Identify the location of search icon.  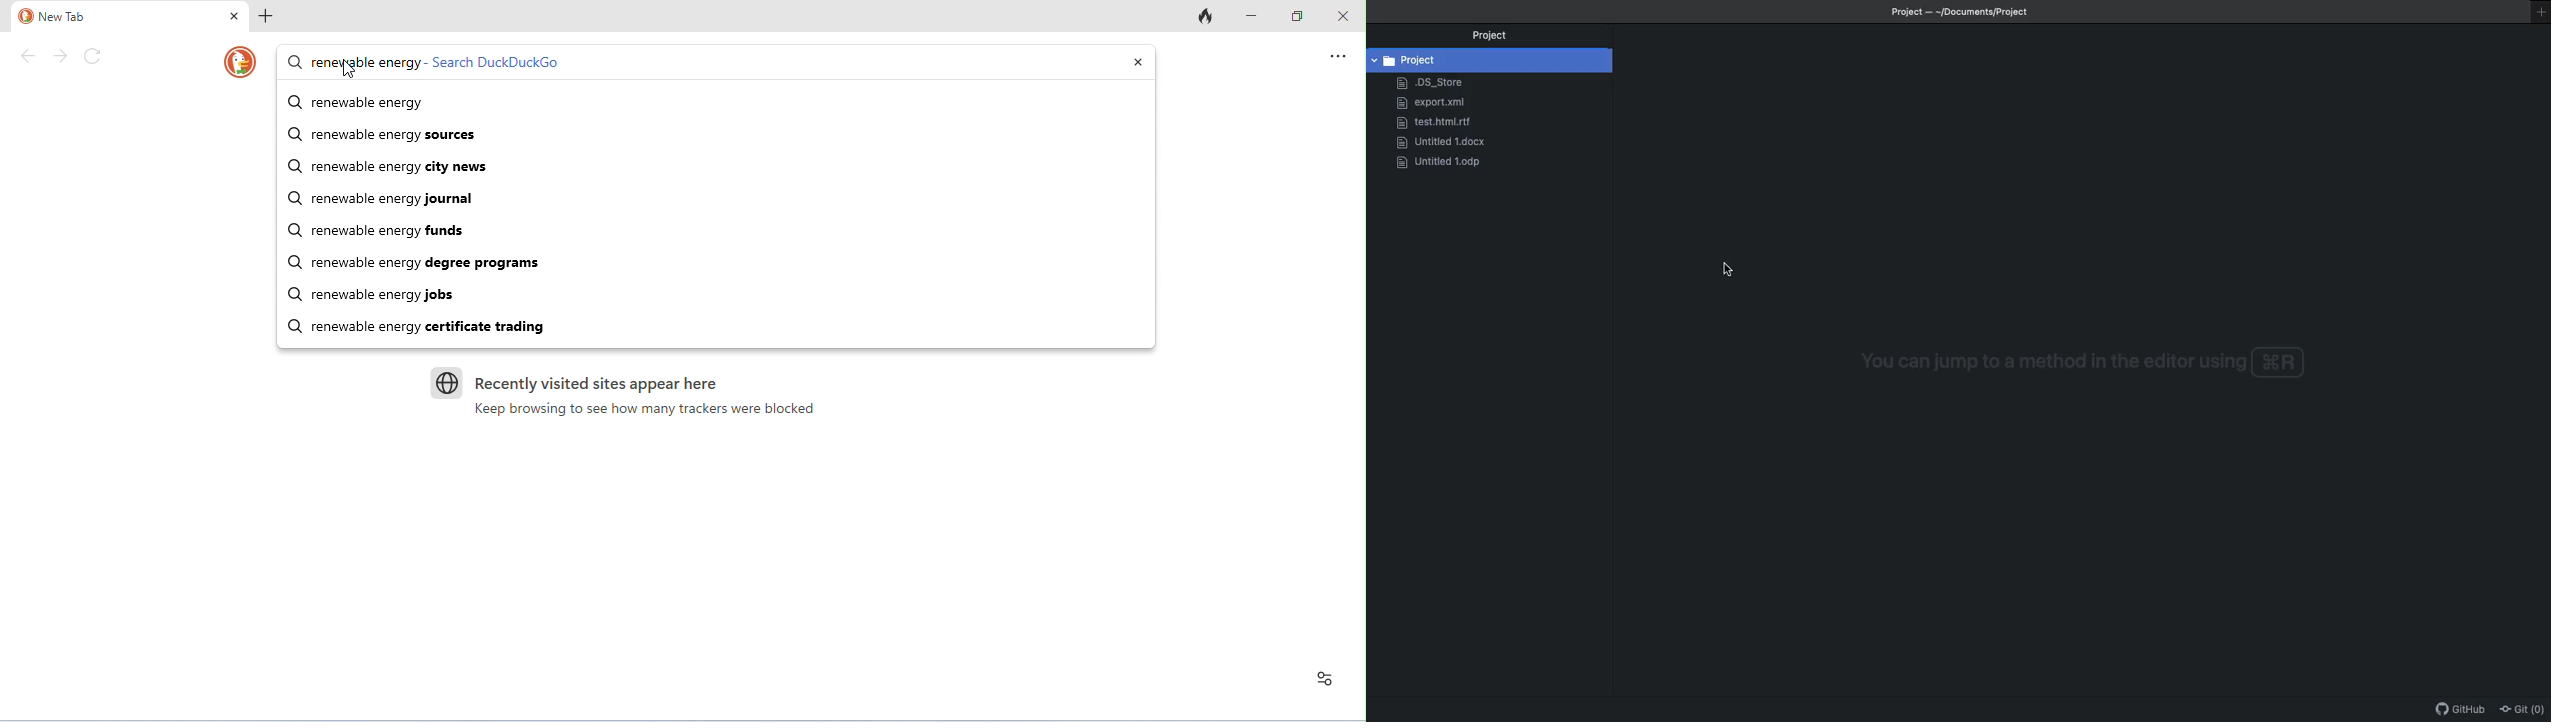
(293, 197).